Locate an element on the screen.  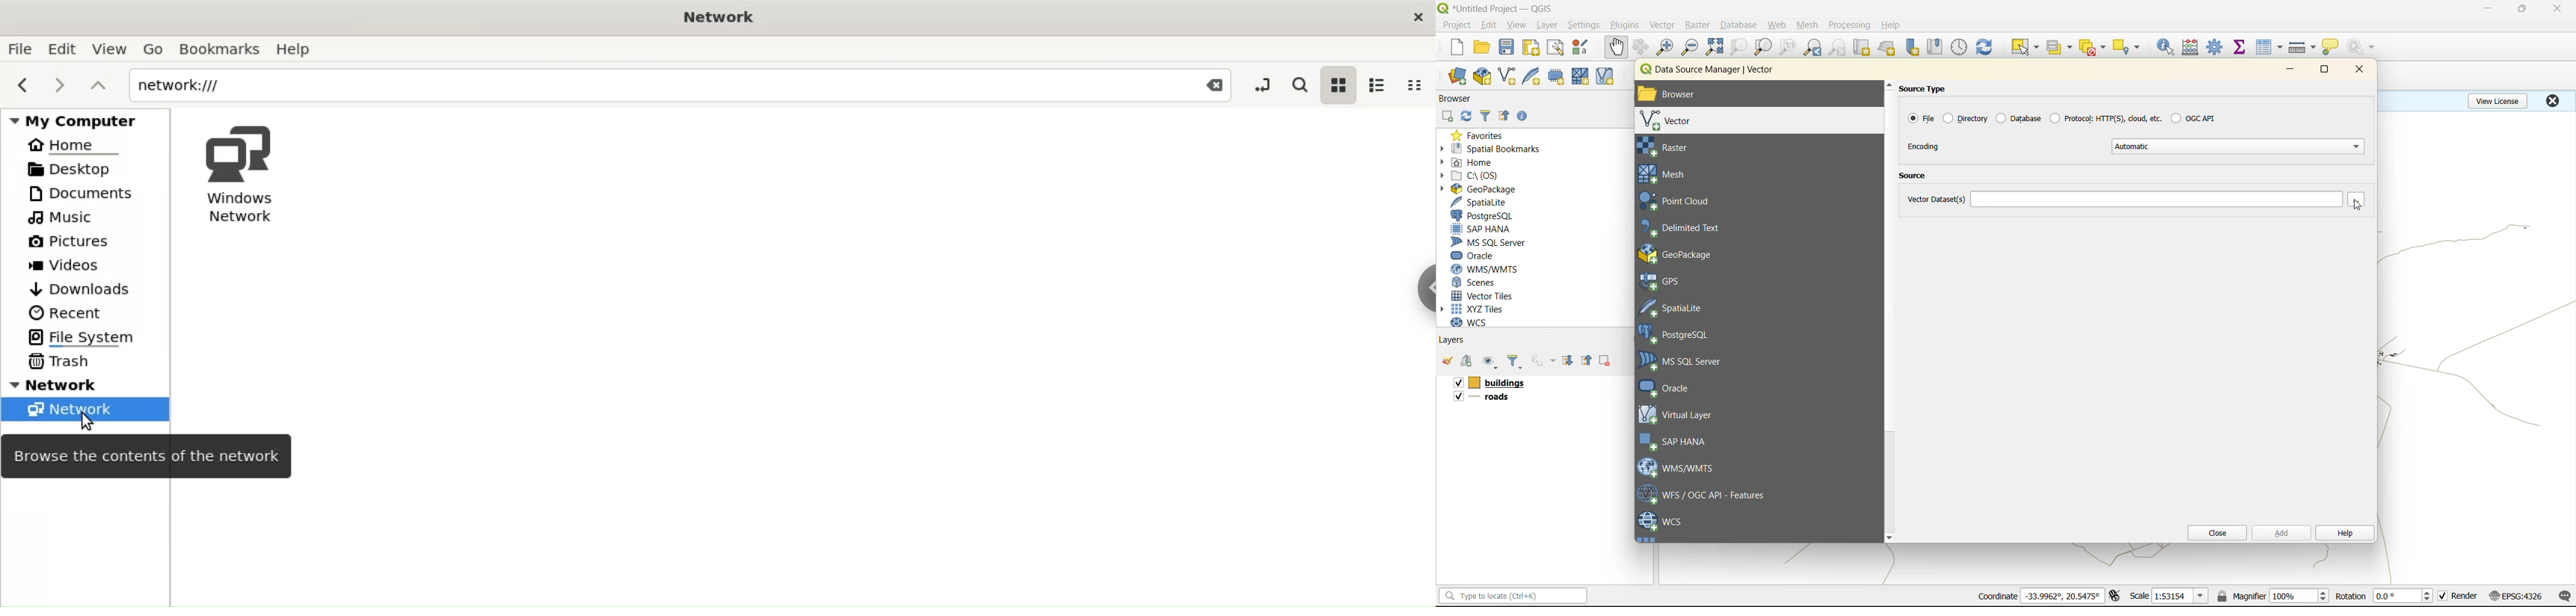
file name and app name is located at coordinates (1499, 8).